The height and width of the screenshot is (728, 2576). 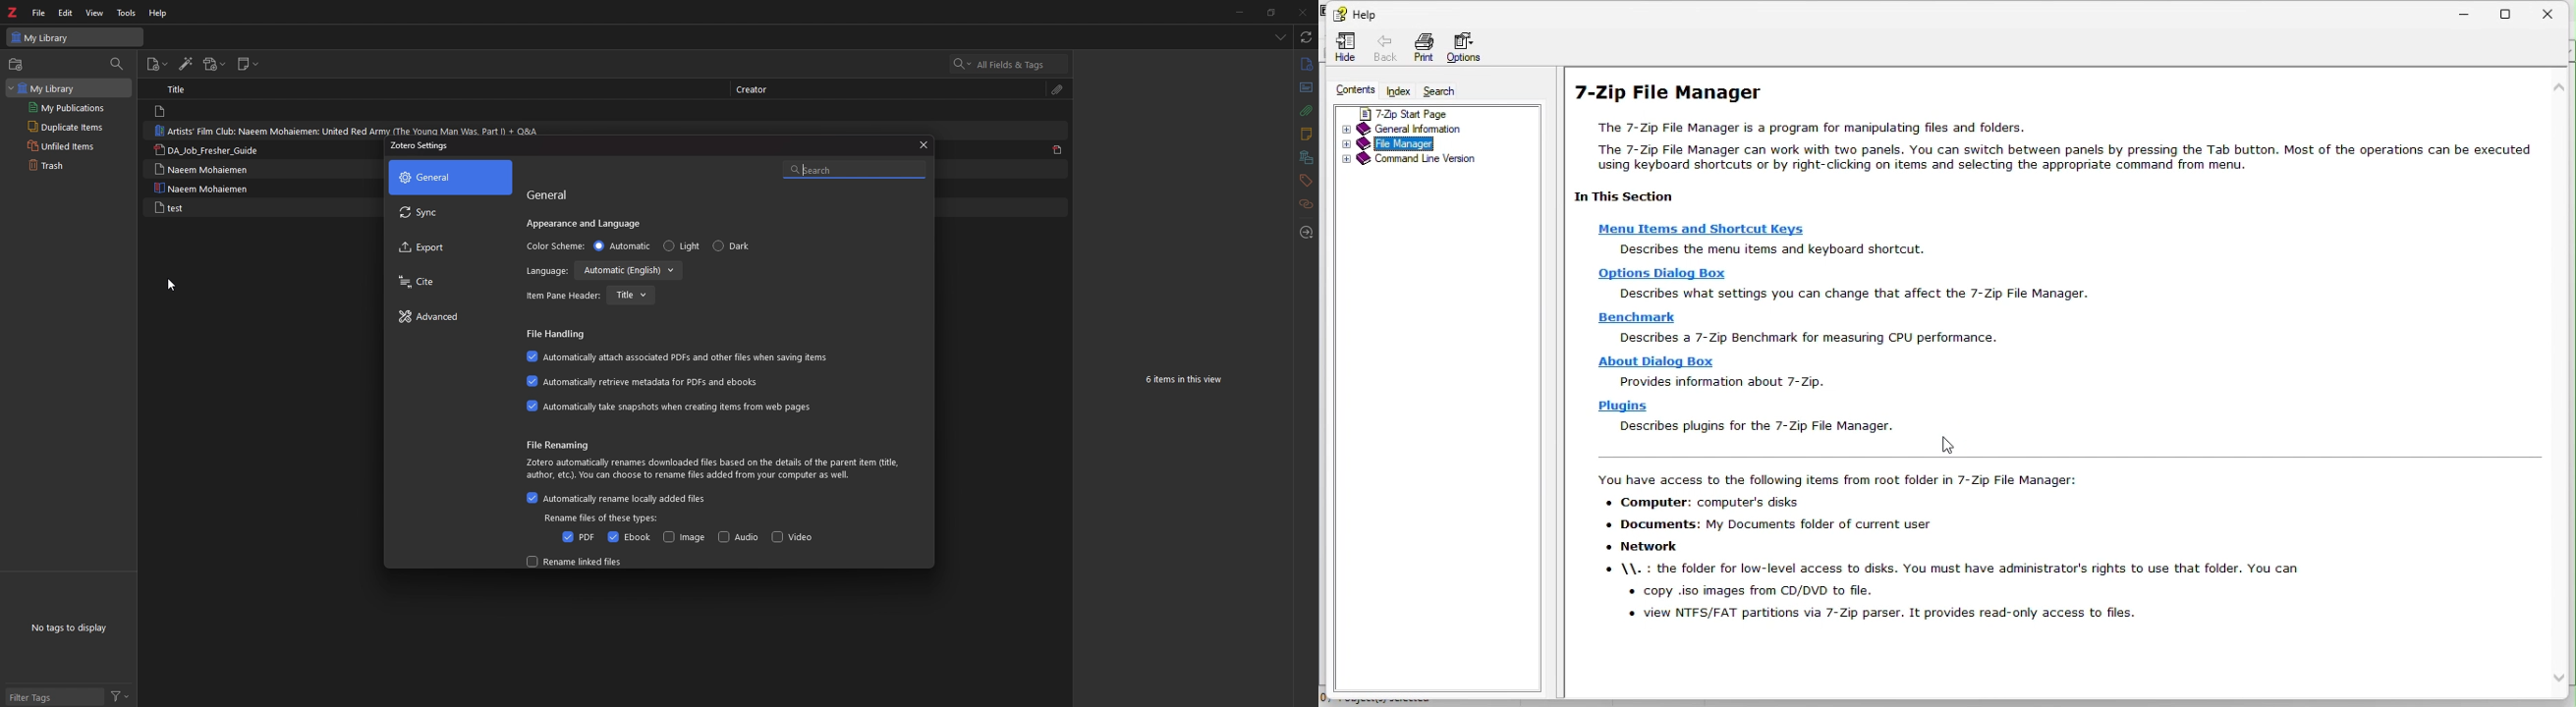 I want to click on resize, so click(x=1271, y=12).